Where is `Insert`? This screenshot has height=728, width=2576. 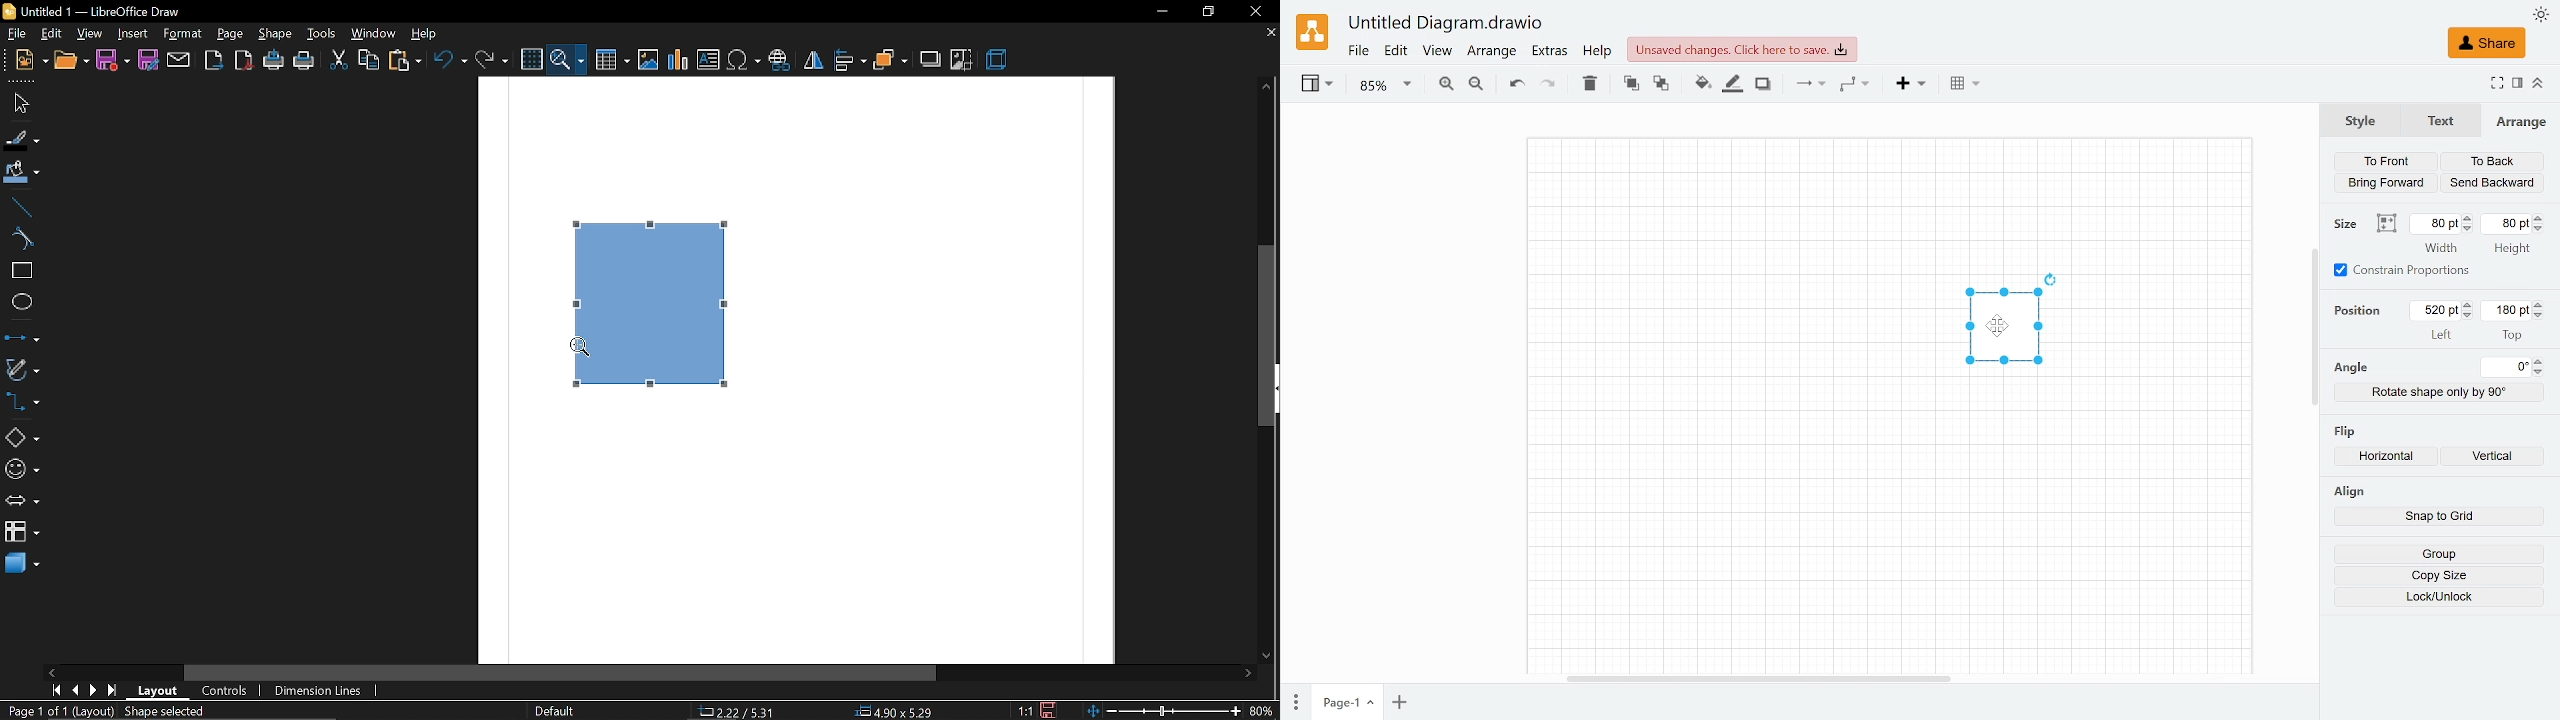 Insert is located at coordinates (1913, 85).